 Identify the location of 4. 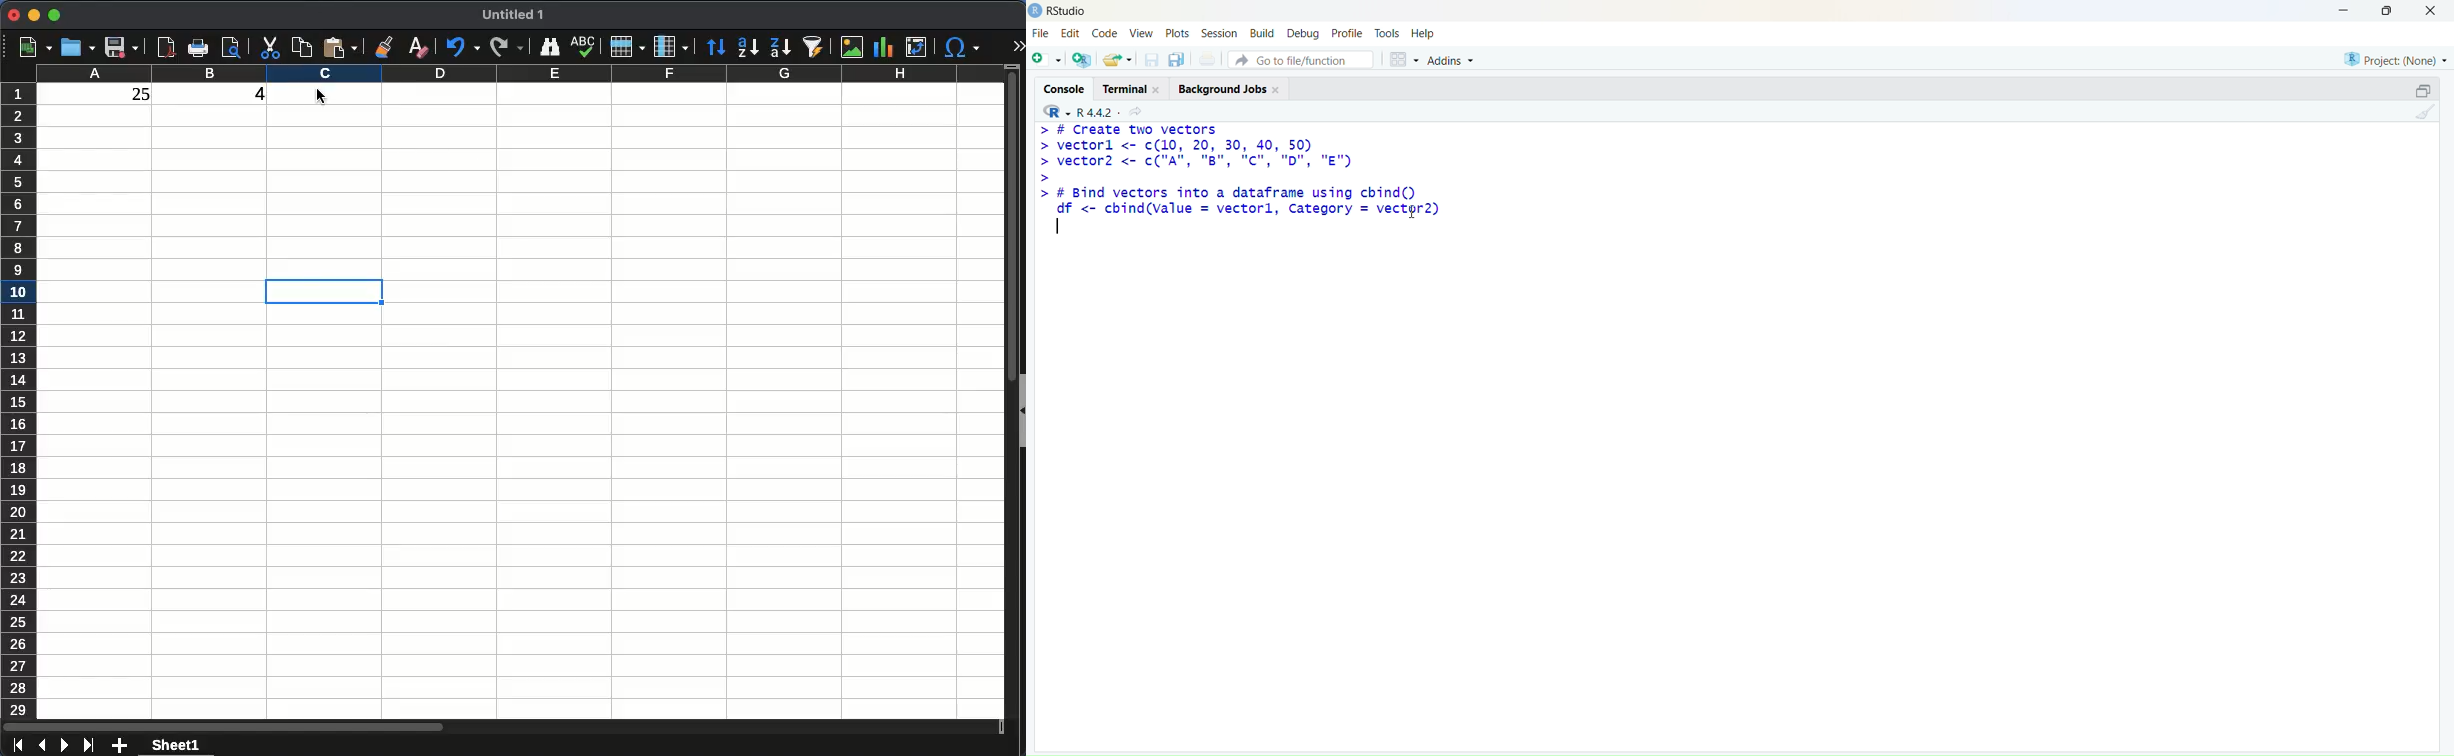
(247, 95).